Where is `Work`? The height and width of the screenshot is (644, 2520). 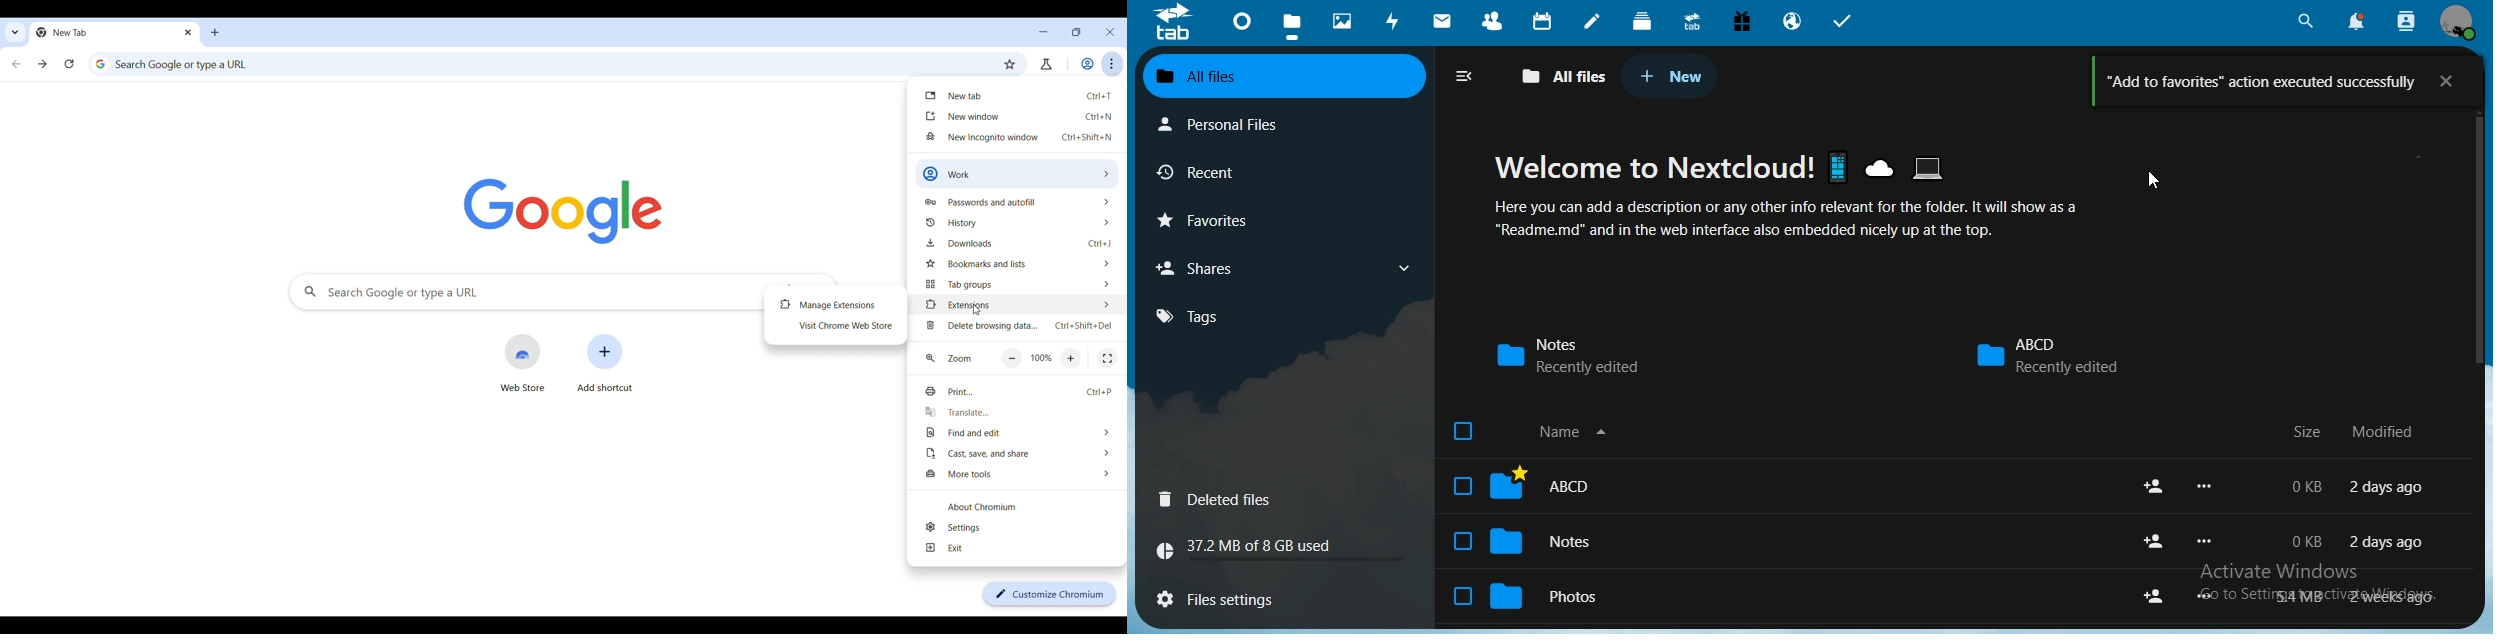 Work is located at coordinates (1087, 63).